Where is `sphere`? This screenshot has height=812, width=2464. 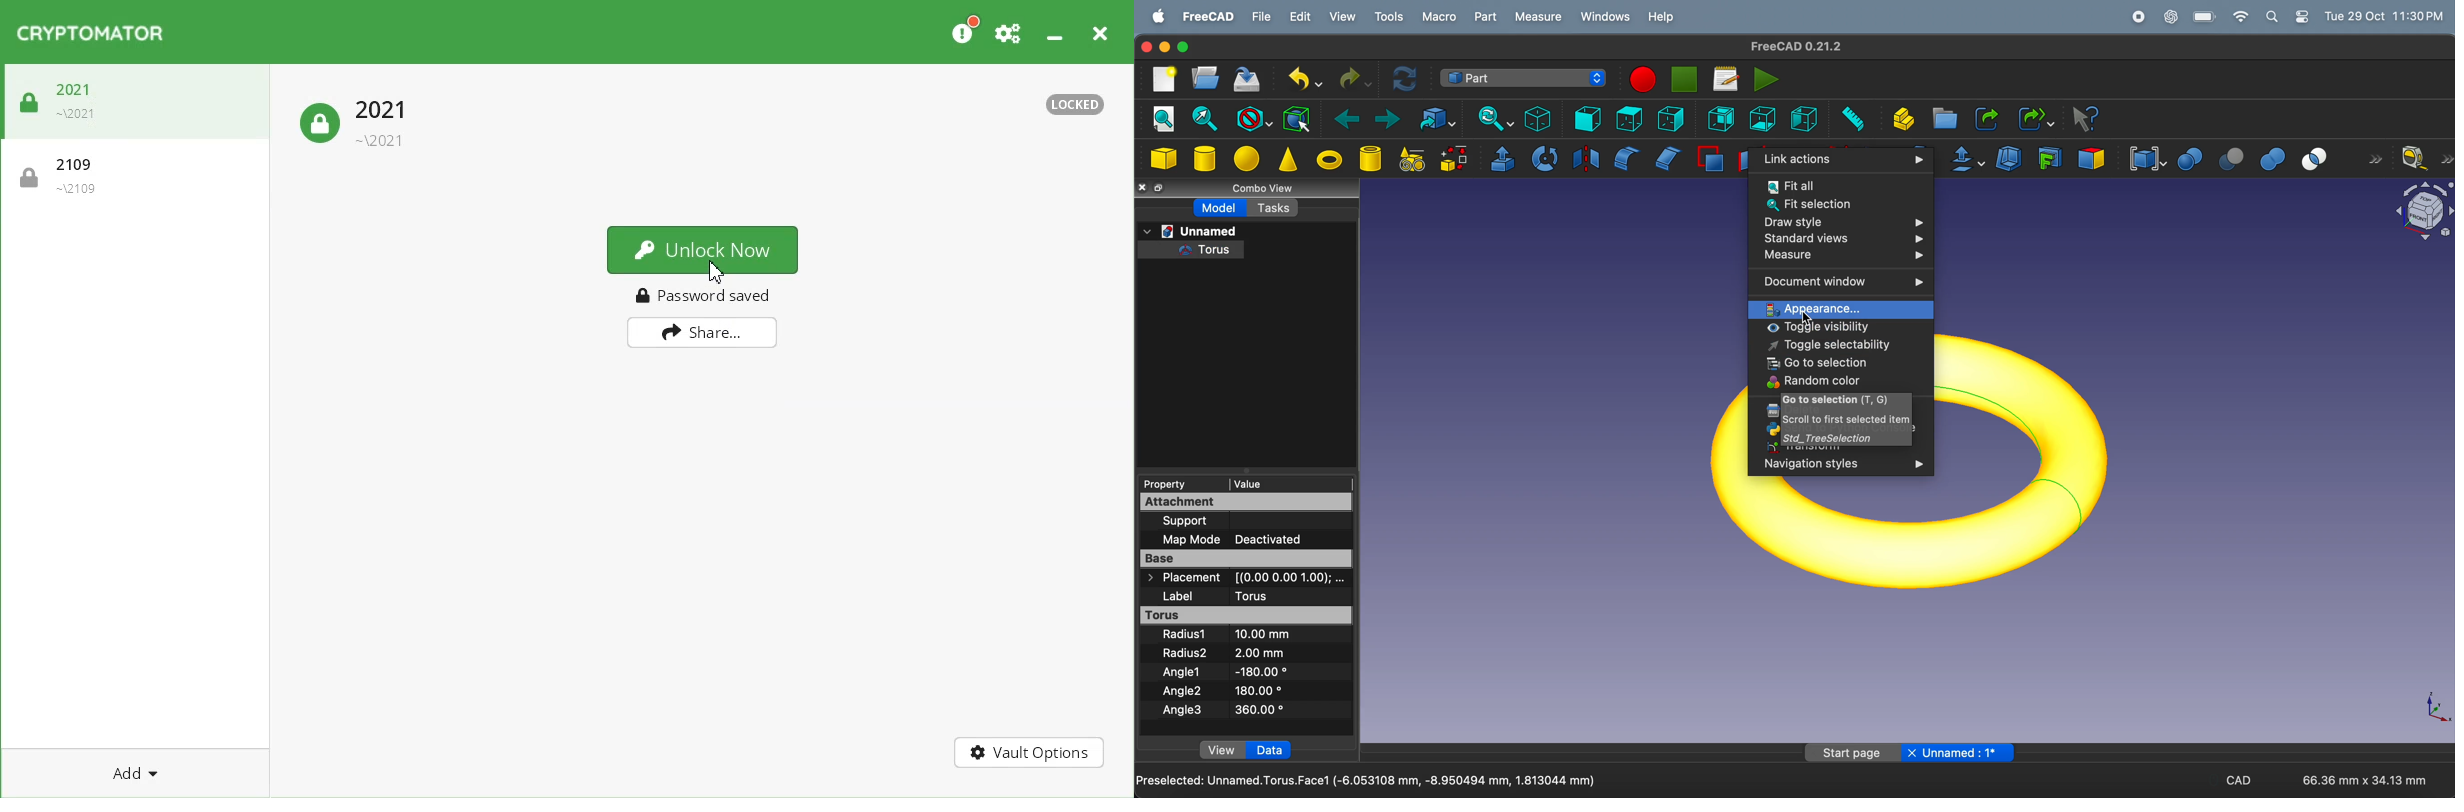 sphere is located at coordinates (1247, 159).